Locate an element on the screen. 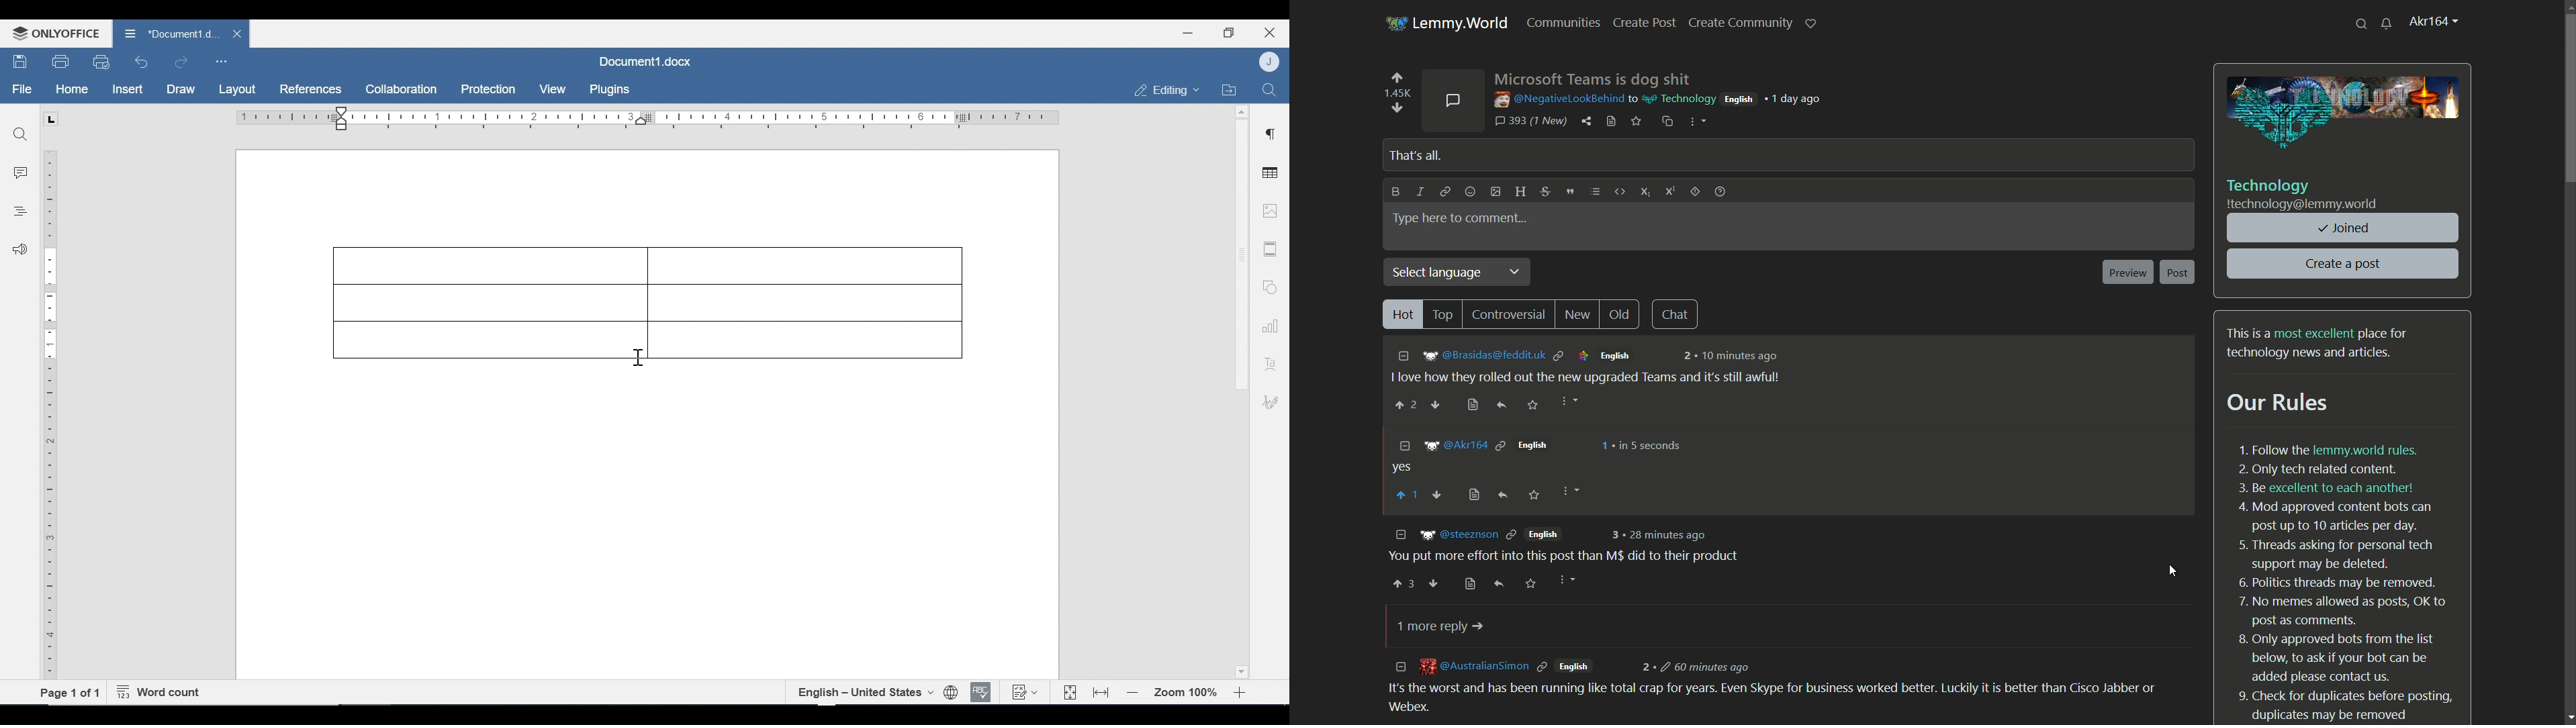 This screenshot has width=2576, height=728. support lemmy.world is located at coordinates (1811, 22).